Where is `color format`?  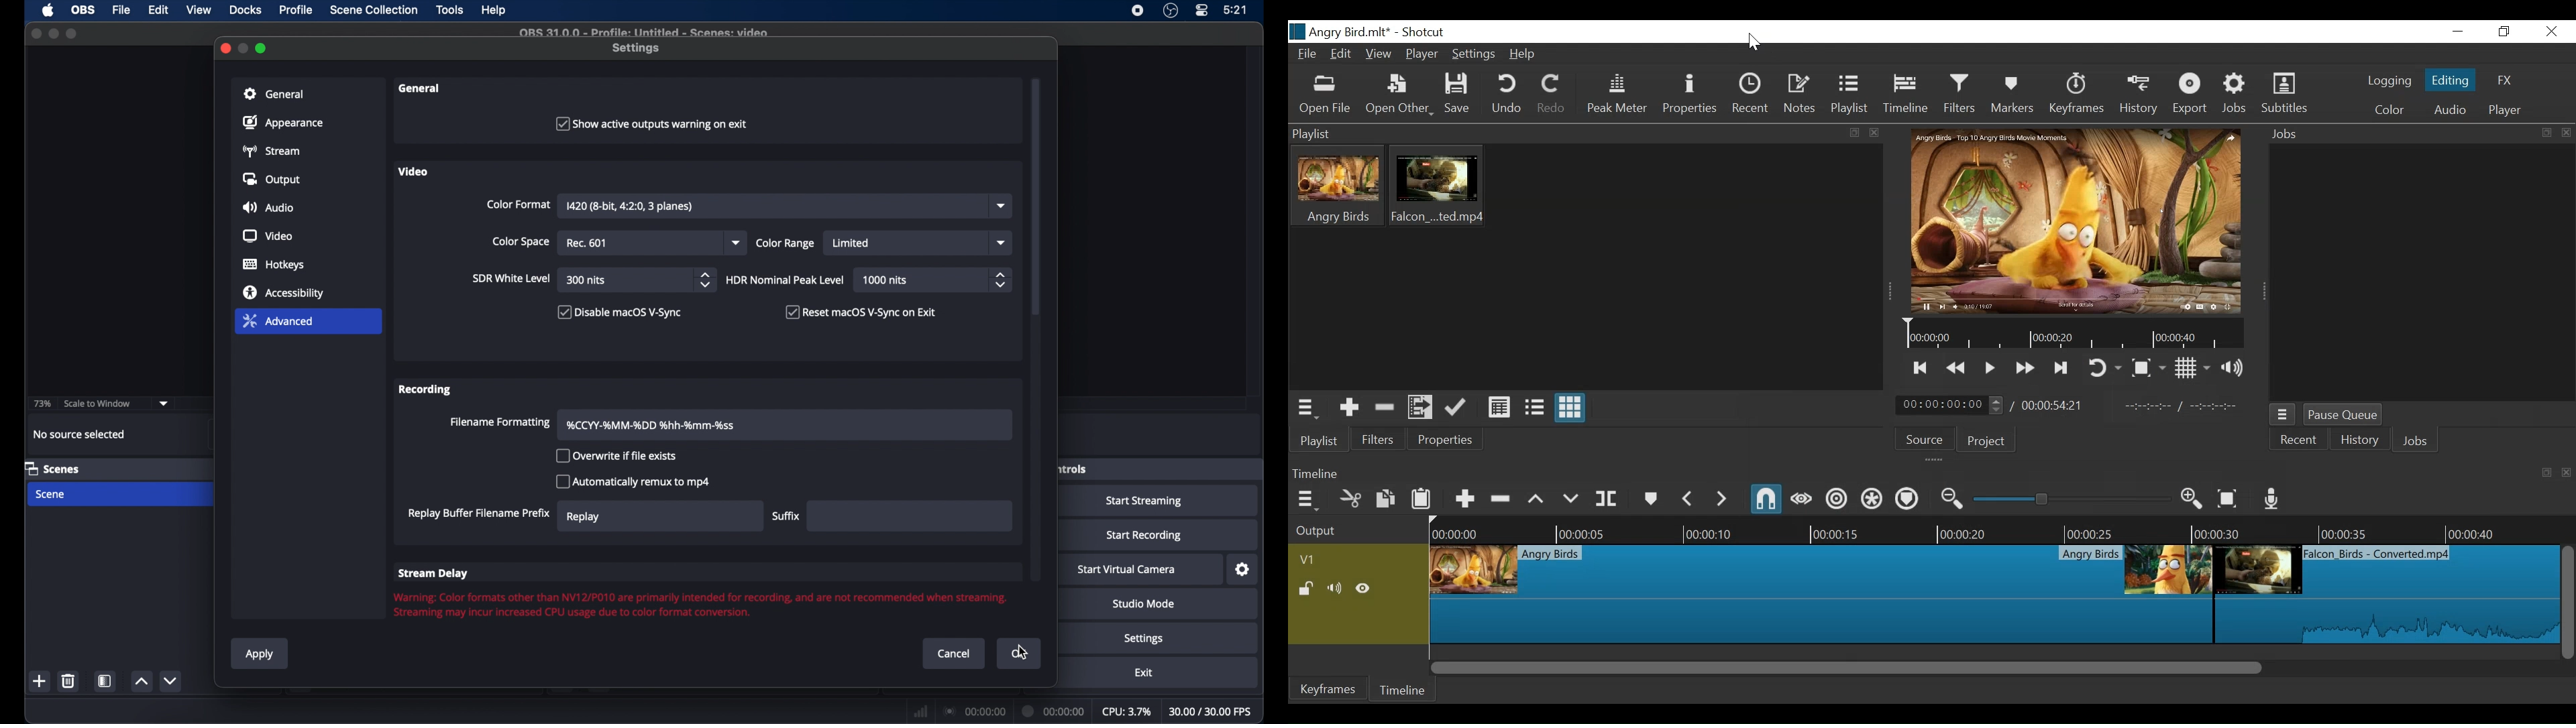 color format is located at coordinates (519, 204).